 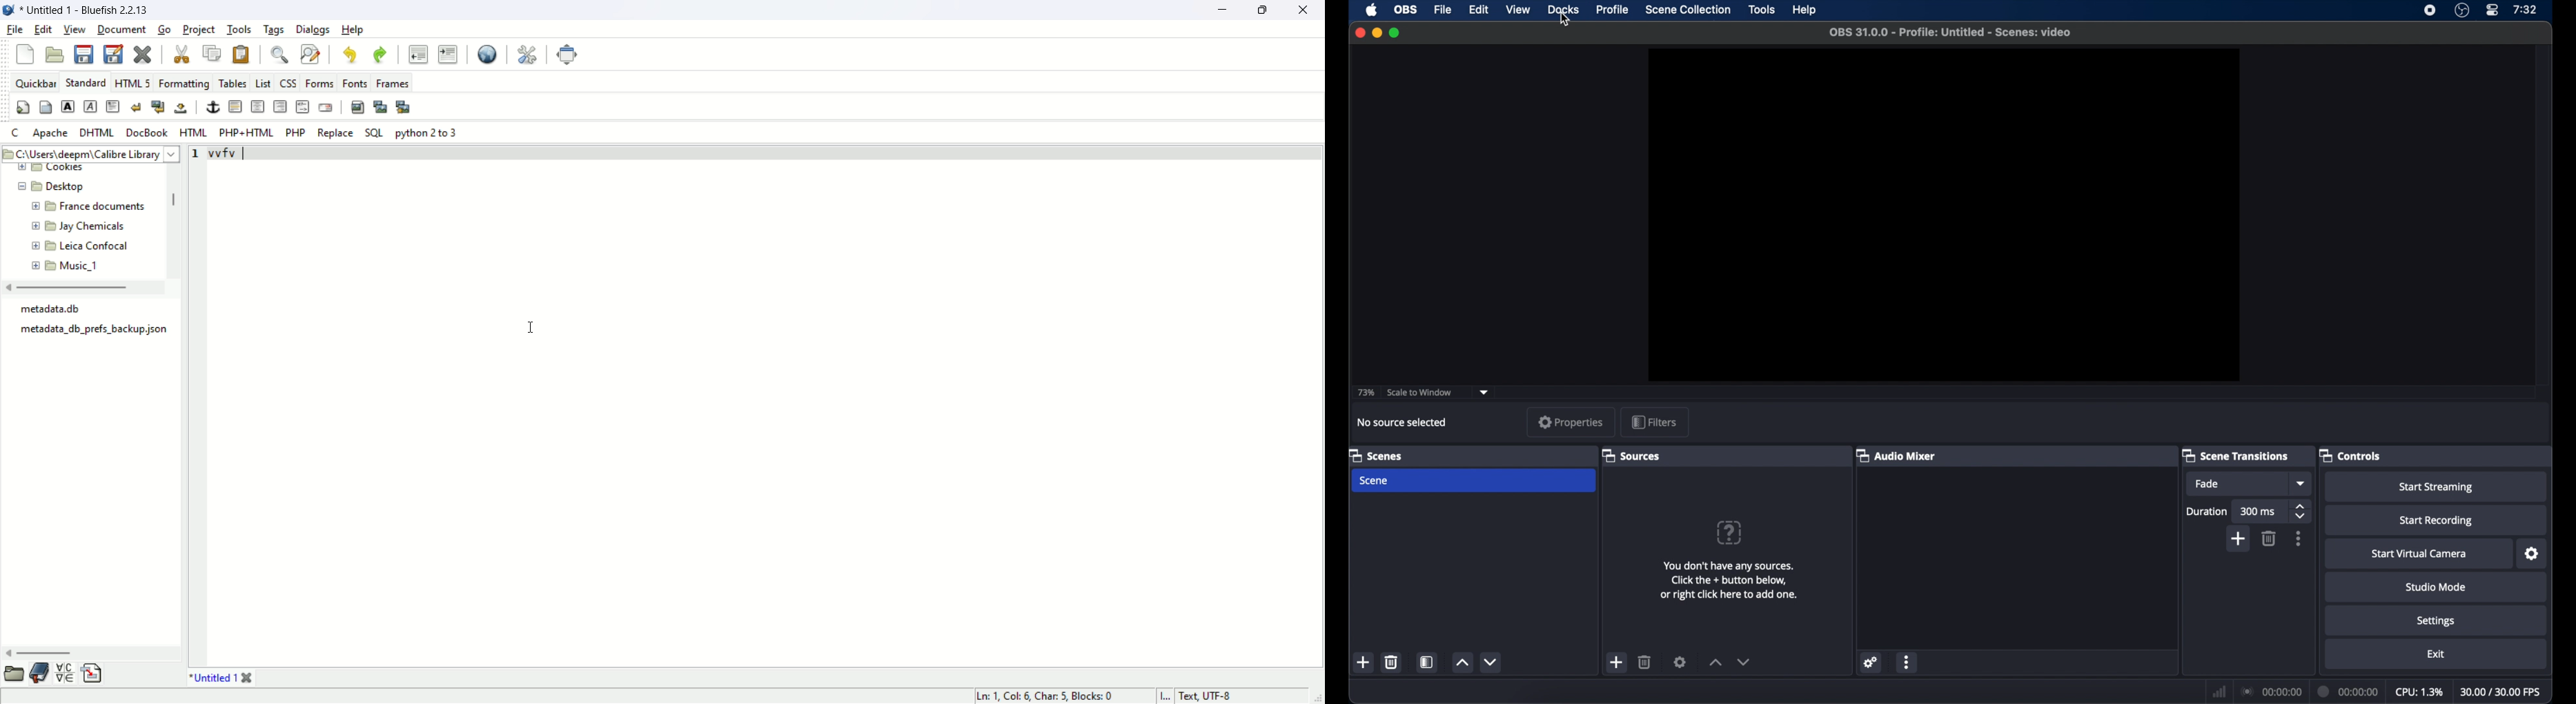 I want to click on quickbar, so click(x=37, y=84).